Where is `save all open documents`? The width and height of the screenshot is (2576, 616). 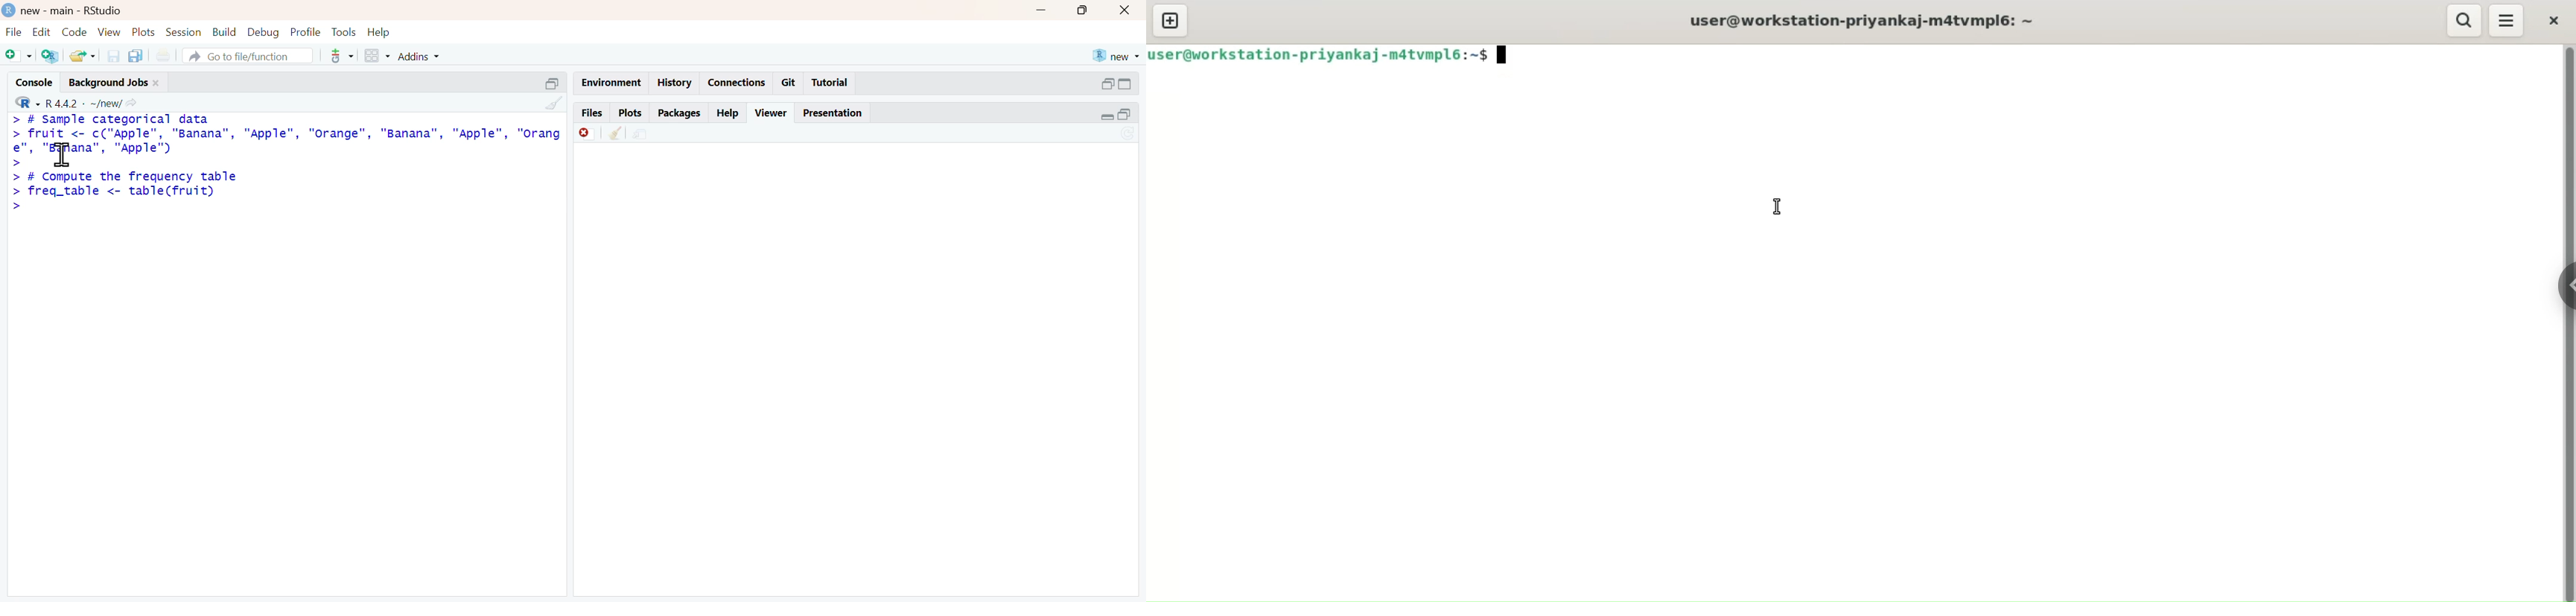
save all open documents is located at coordinates (137, 56).